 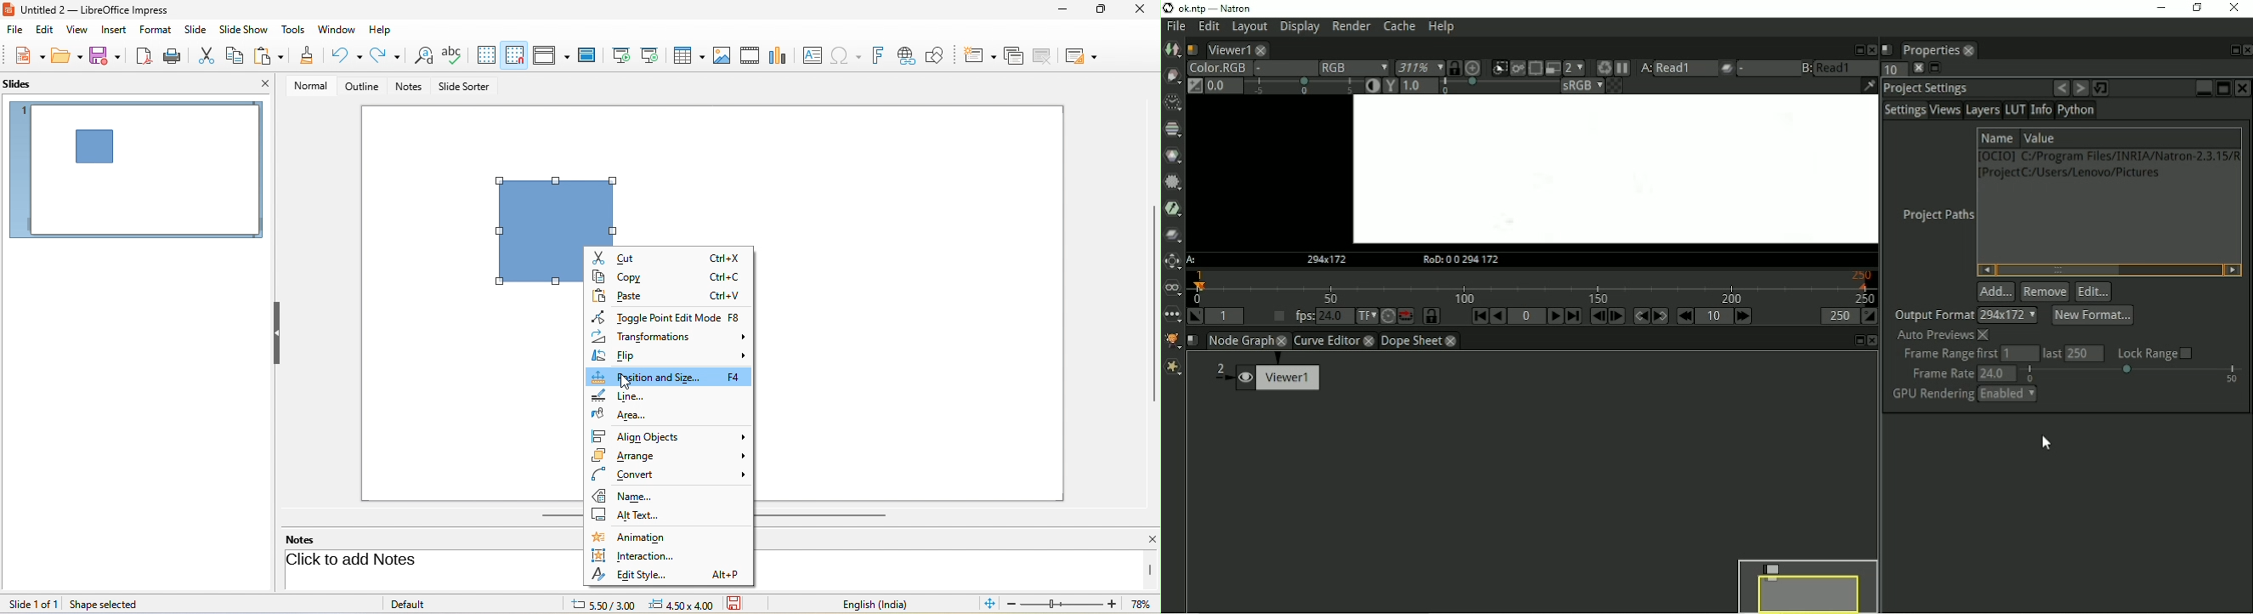 What do you see at coordinates (208, 54) in the screenshot?
I see `cut` at bounding box center [208, 54].